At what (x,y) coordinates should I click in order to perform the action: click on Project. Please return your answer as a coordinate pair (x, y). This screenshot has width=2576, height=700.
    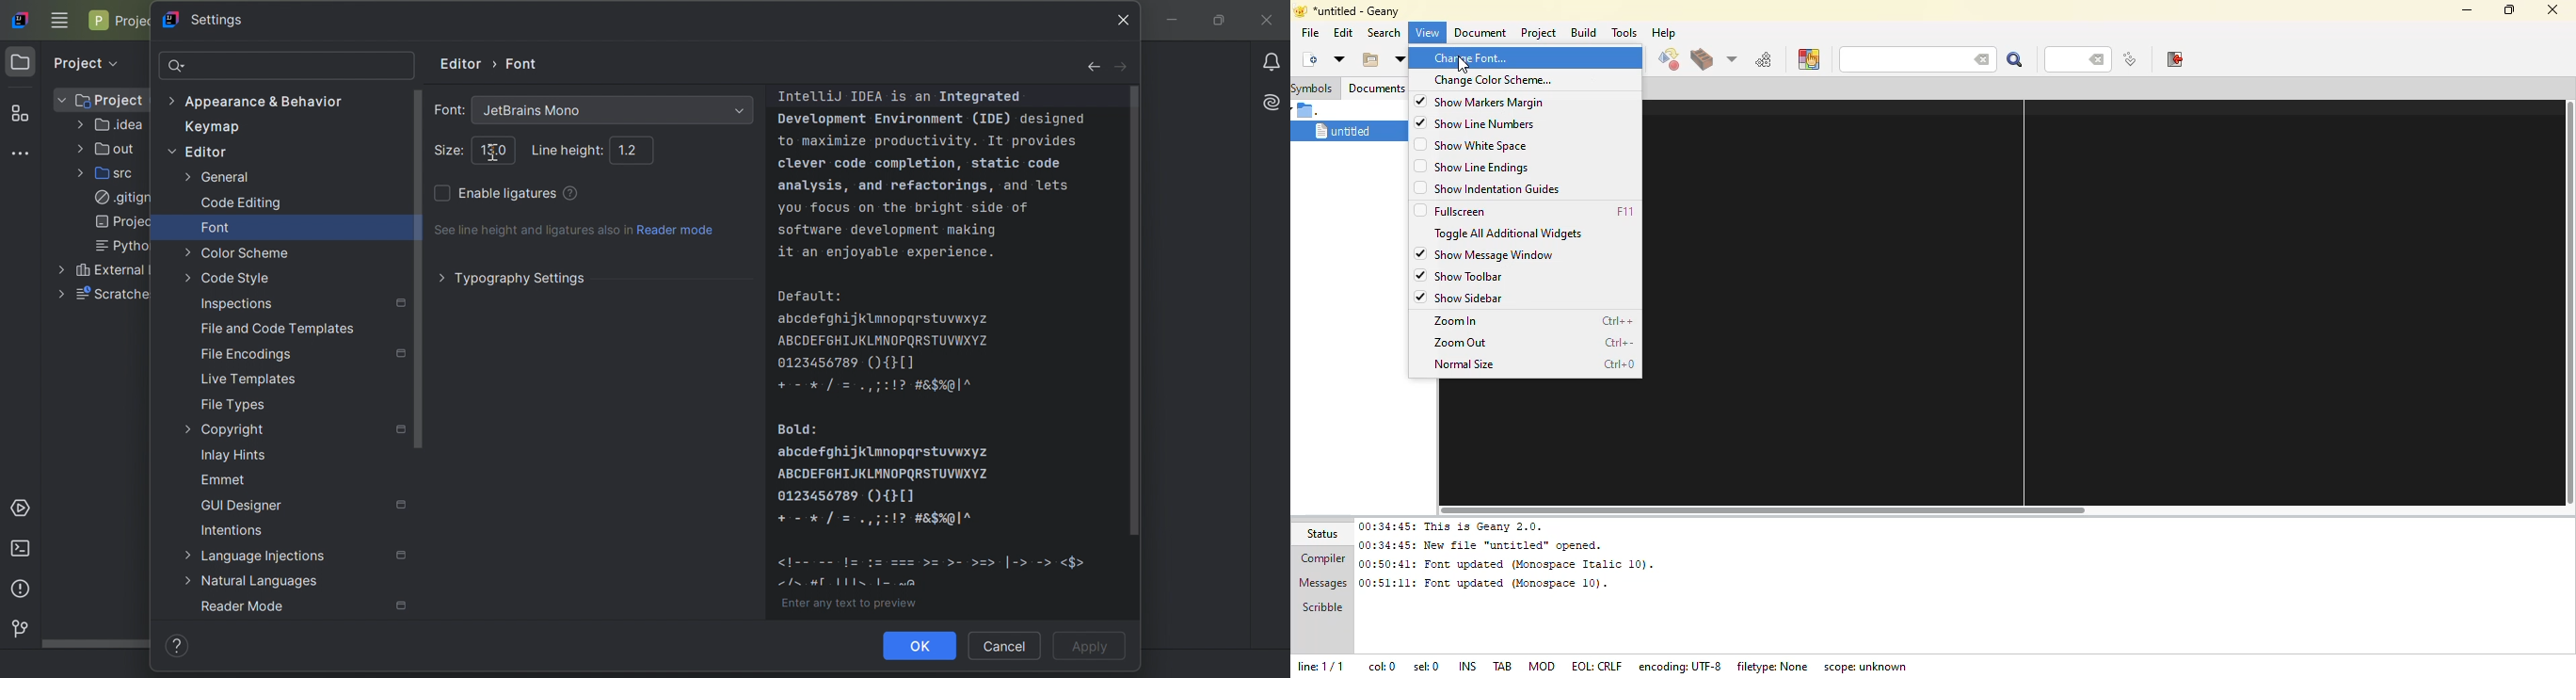
    Looking at the image, I should click on (84, 61).